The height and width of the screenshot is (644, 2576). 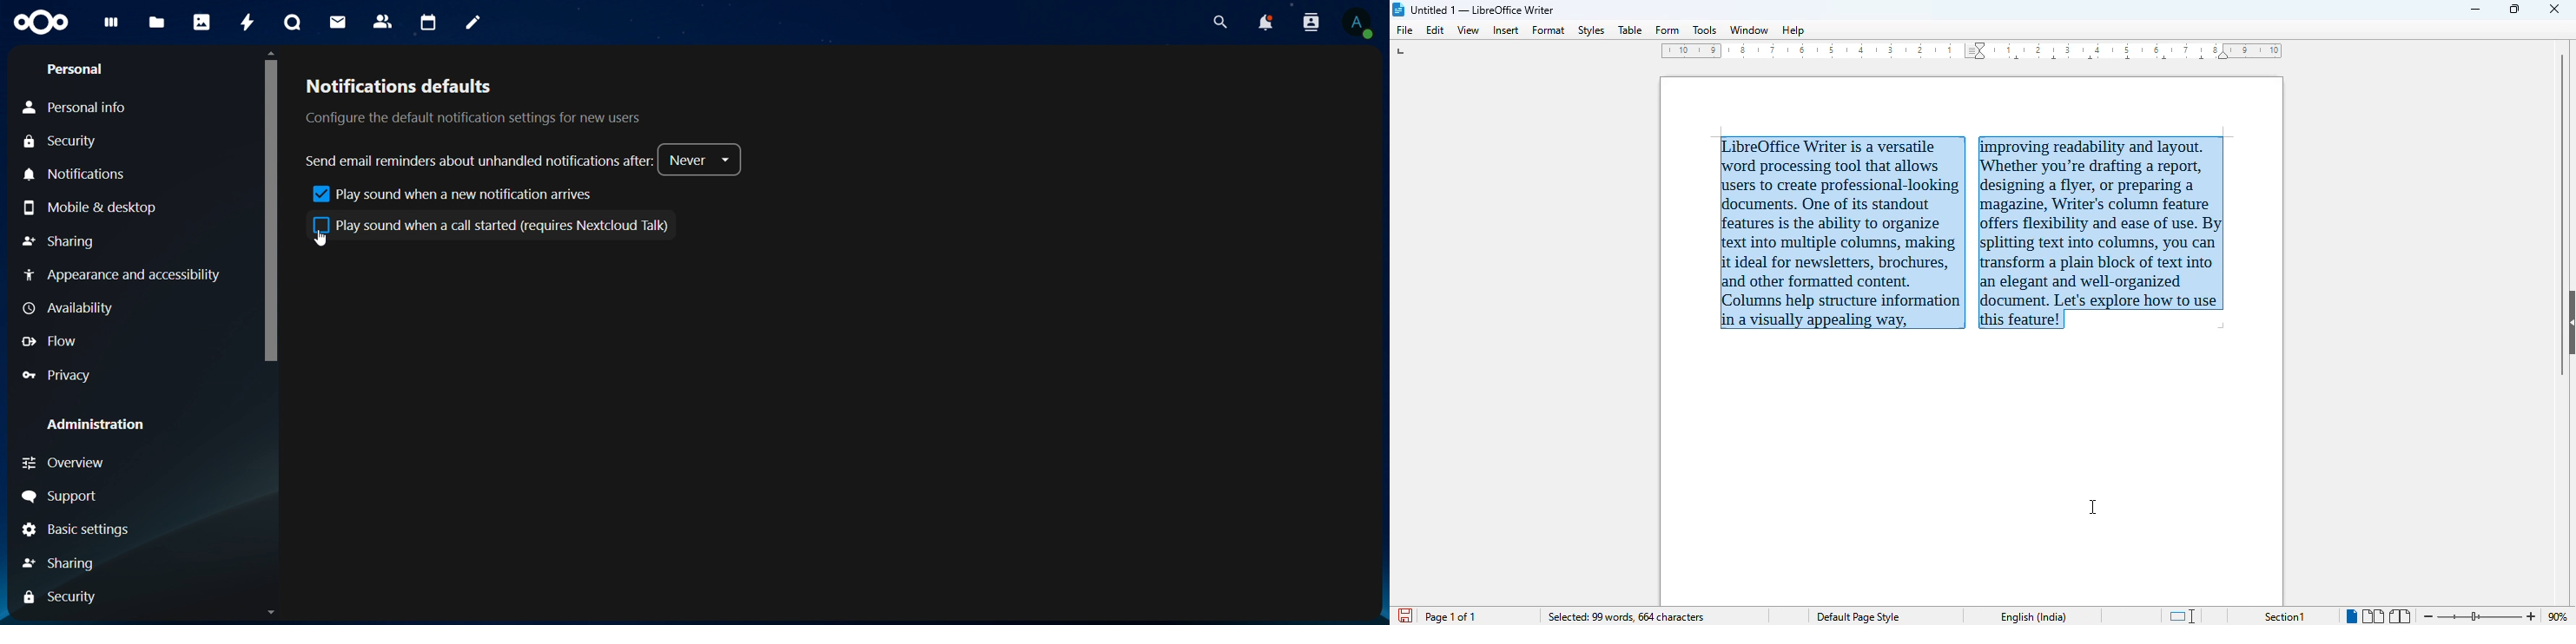 What do you see at coordinates (1450, 617) in the screenshot?
I see `page 1 of 1` at bounding box center [1450, 617].